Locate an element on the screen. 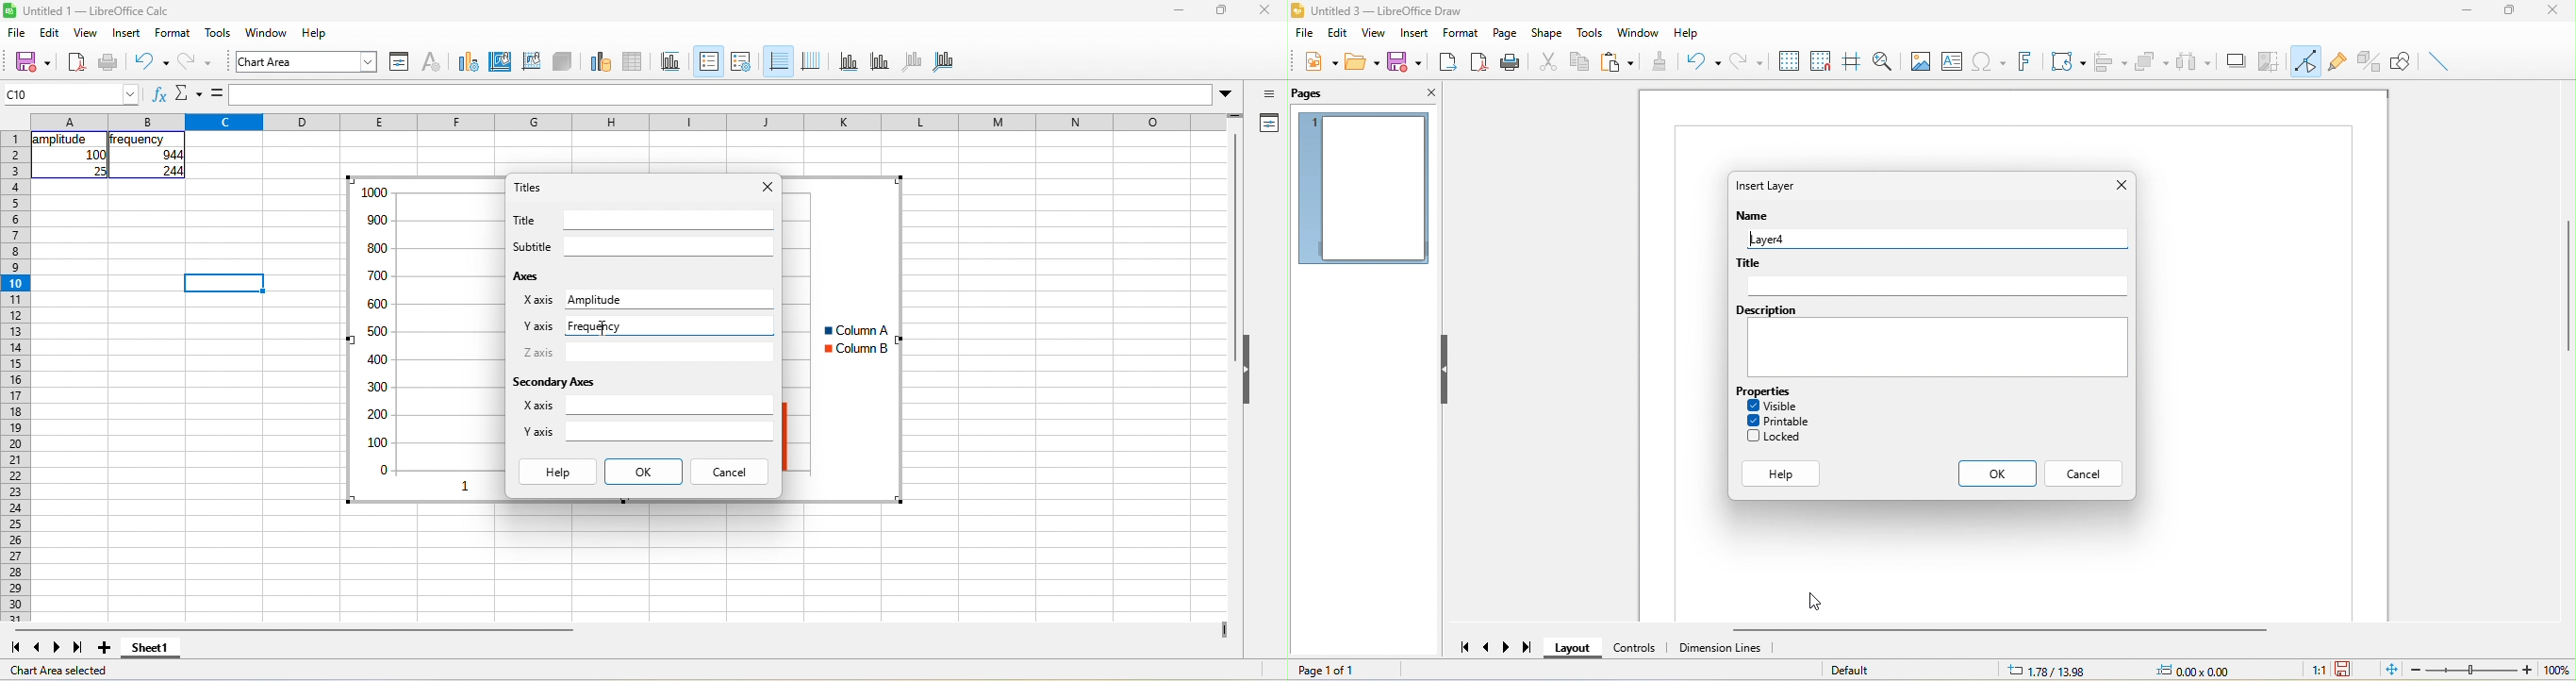 Image resolution: width=2576 pixels, height=700 pixels. legend is located at coordinates (741, 62).